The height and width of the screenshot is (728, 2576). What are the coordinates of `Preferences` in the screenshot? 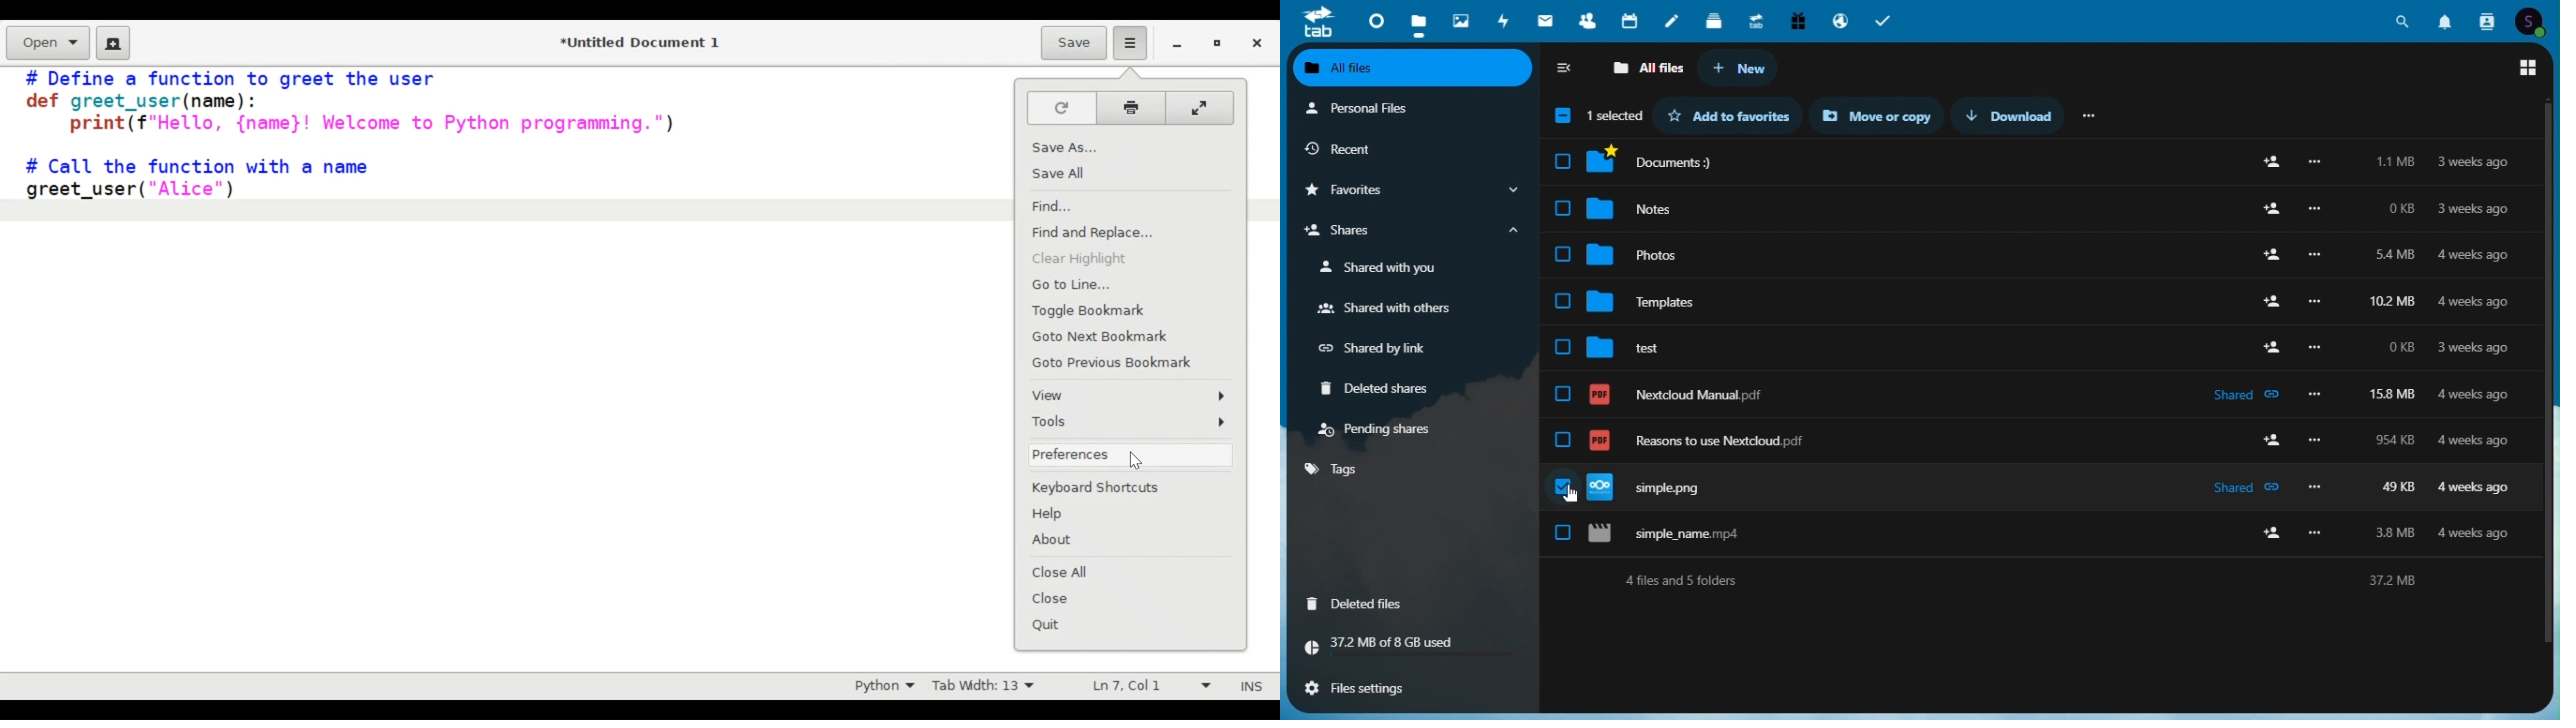 It's located at (1132, 42).